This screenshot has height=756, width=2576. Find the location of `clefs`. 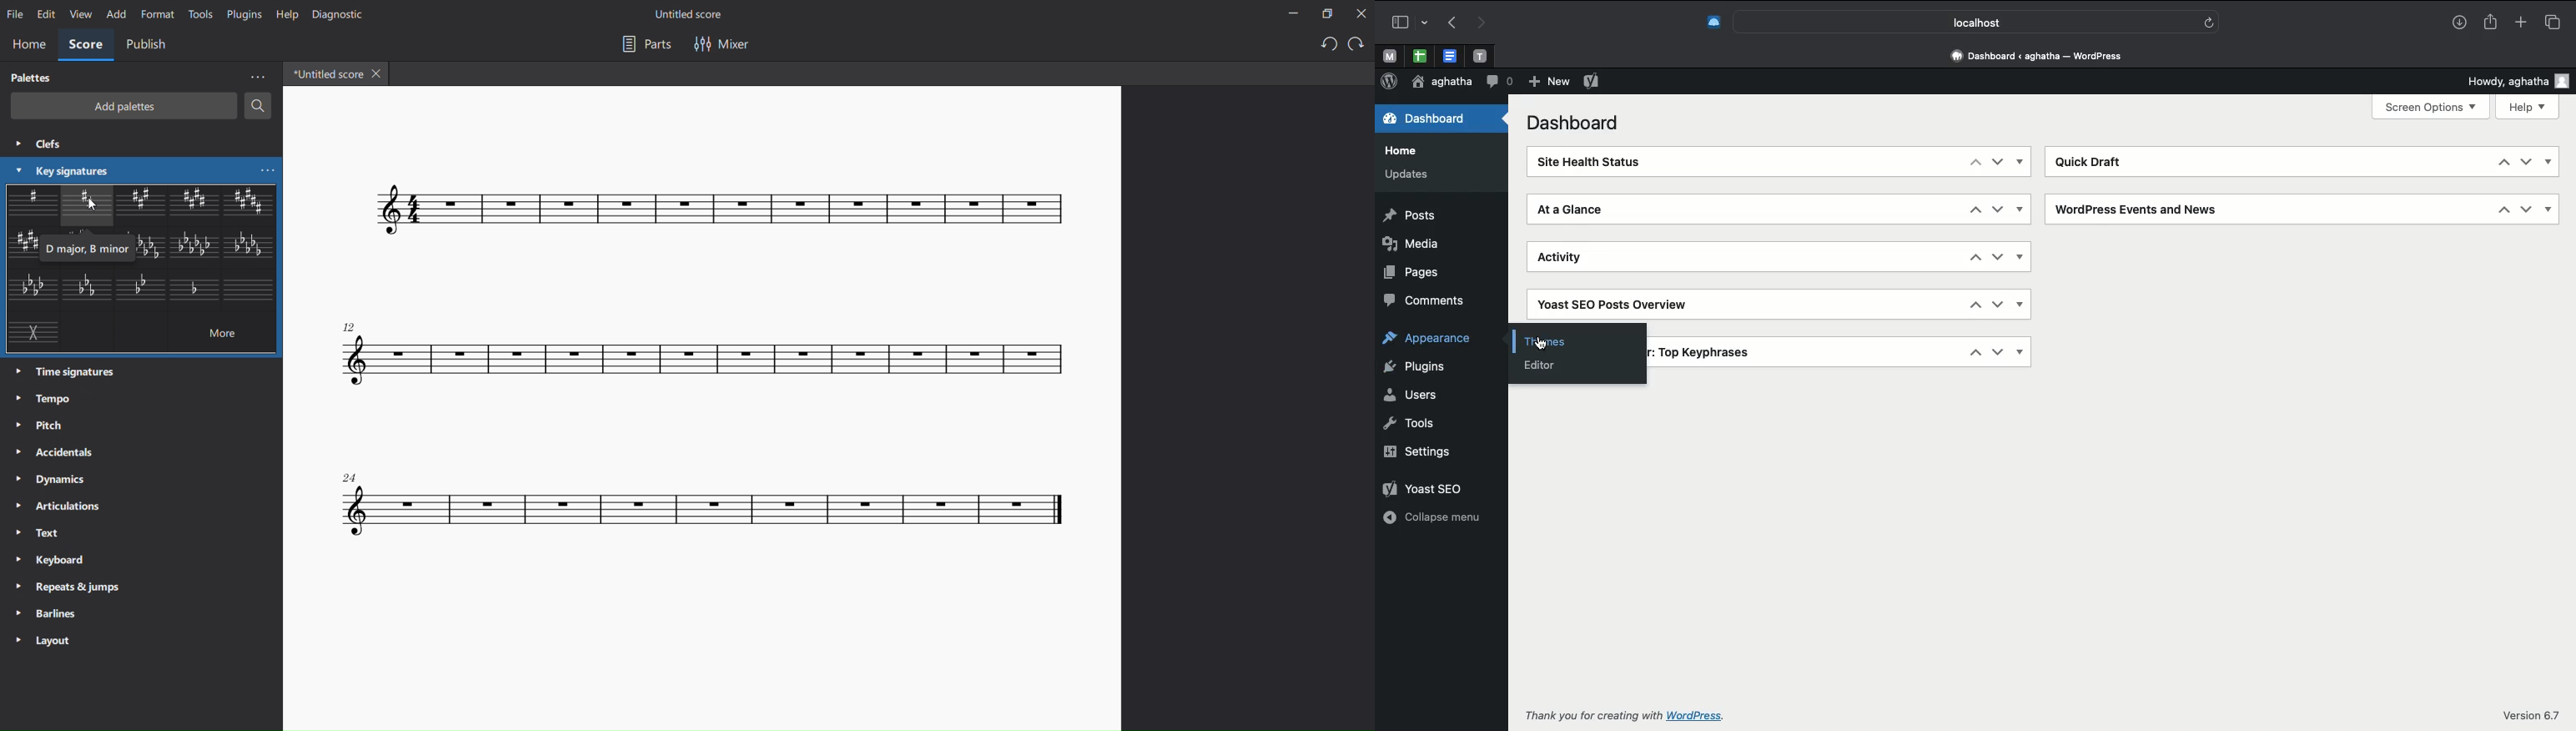

clefs is located at coordinates (42, 143).